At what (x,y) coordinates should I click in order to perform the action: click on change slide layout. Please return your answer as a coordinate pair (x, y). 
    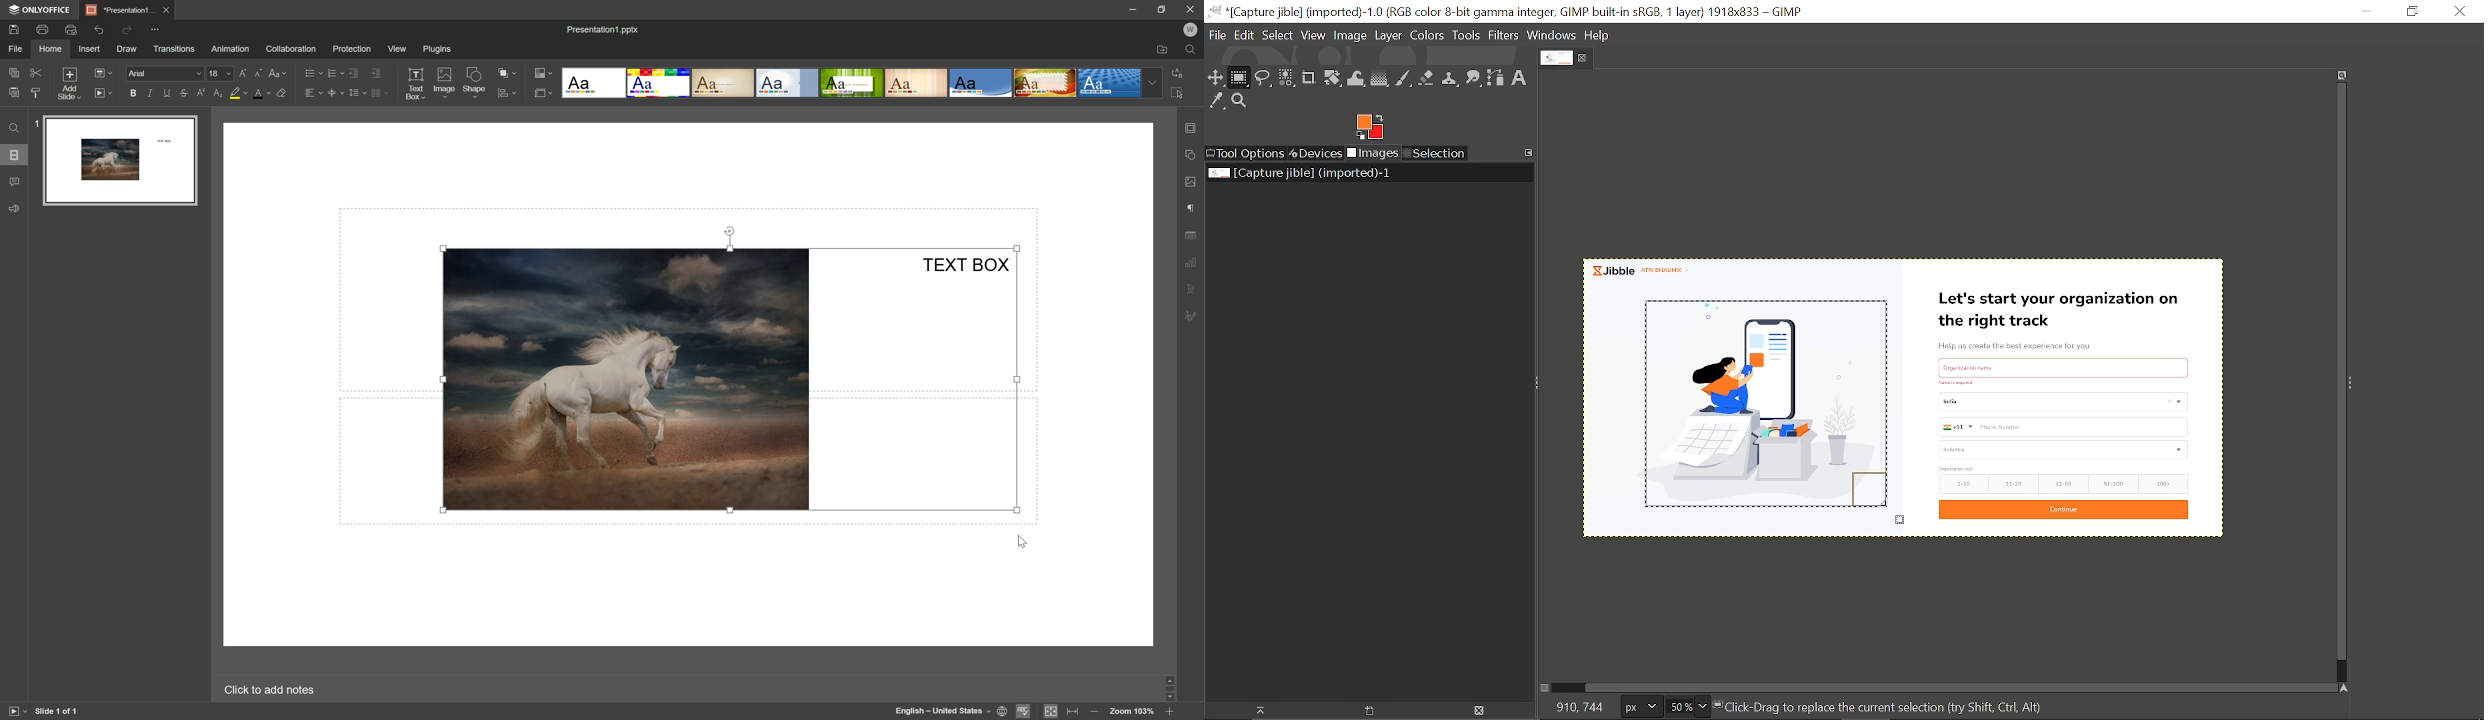
    Looking at the image, I should click on (103, 72).